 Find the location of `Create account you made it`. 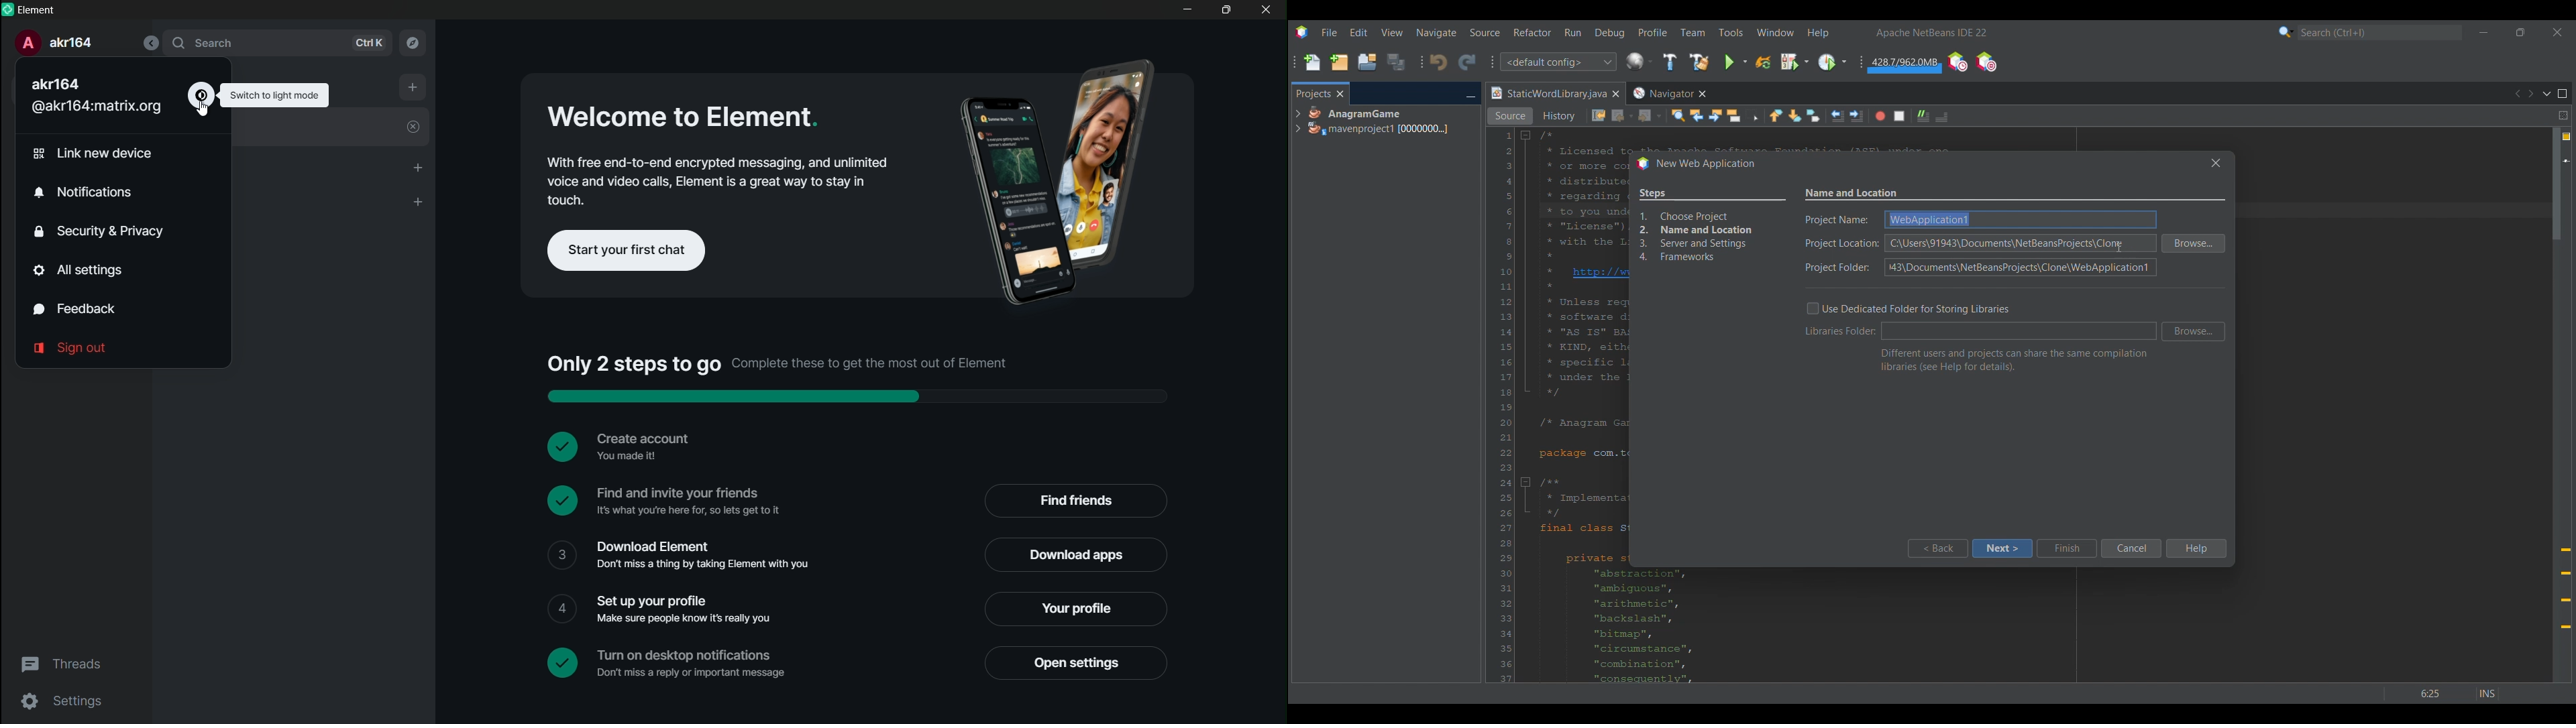

Create account you made it is located at coordinates (643, 448).